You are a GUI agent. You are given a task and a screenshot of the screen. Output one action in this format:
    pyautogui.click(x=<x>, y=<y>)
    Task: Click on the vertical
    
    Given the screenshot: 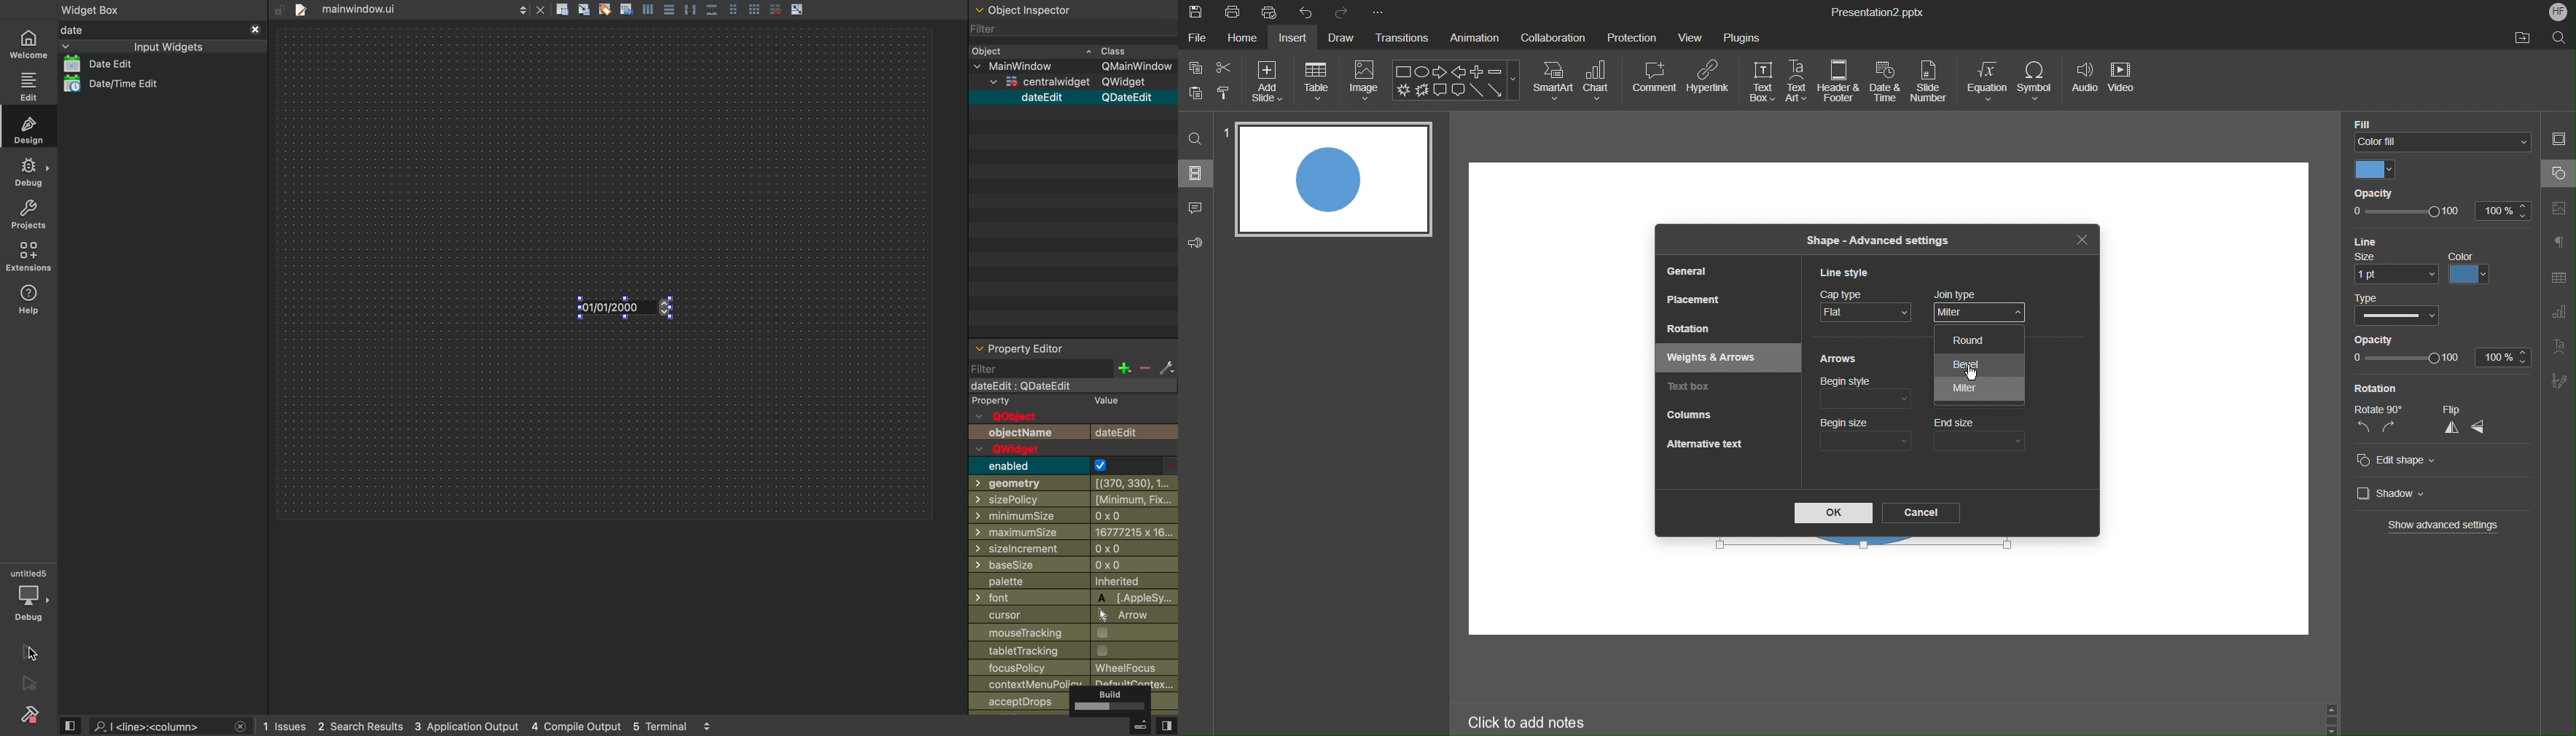 What is the action you would take?
    pyautogui.click(x=2450, y=429)
    